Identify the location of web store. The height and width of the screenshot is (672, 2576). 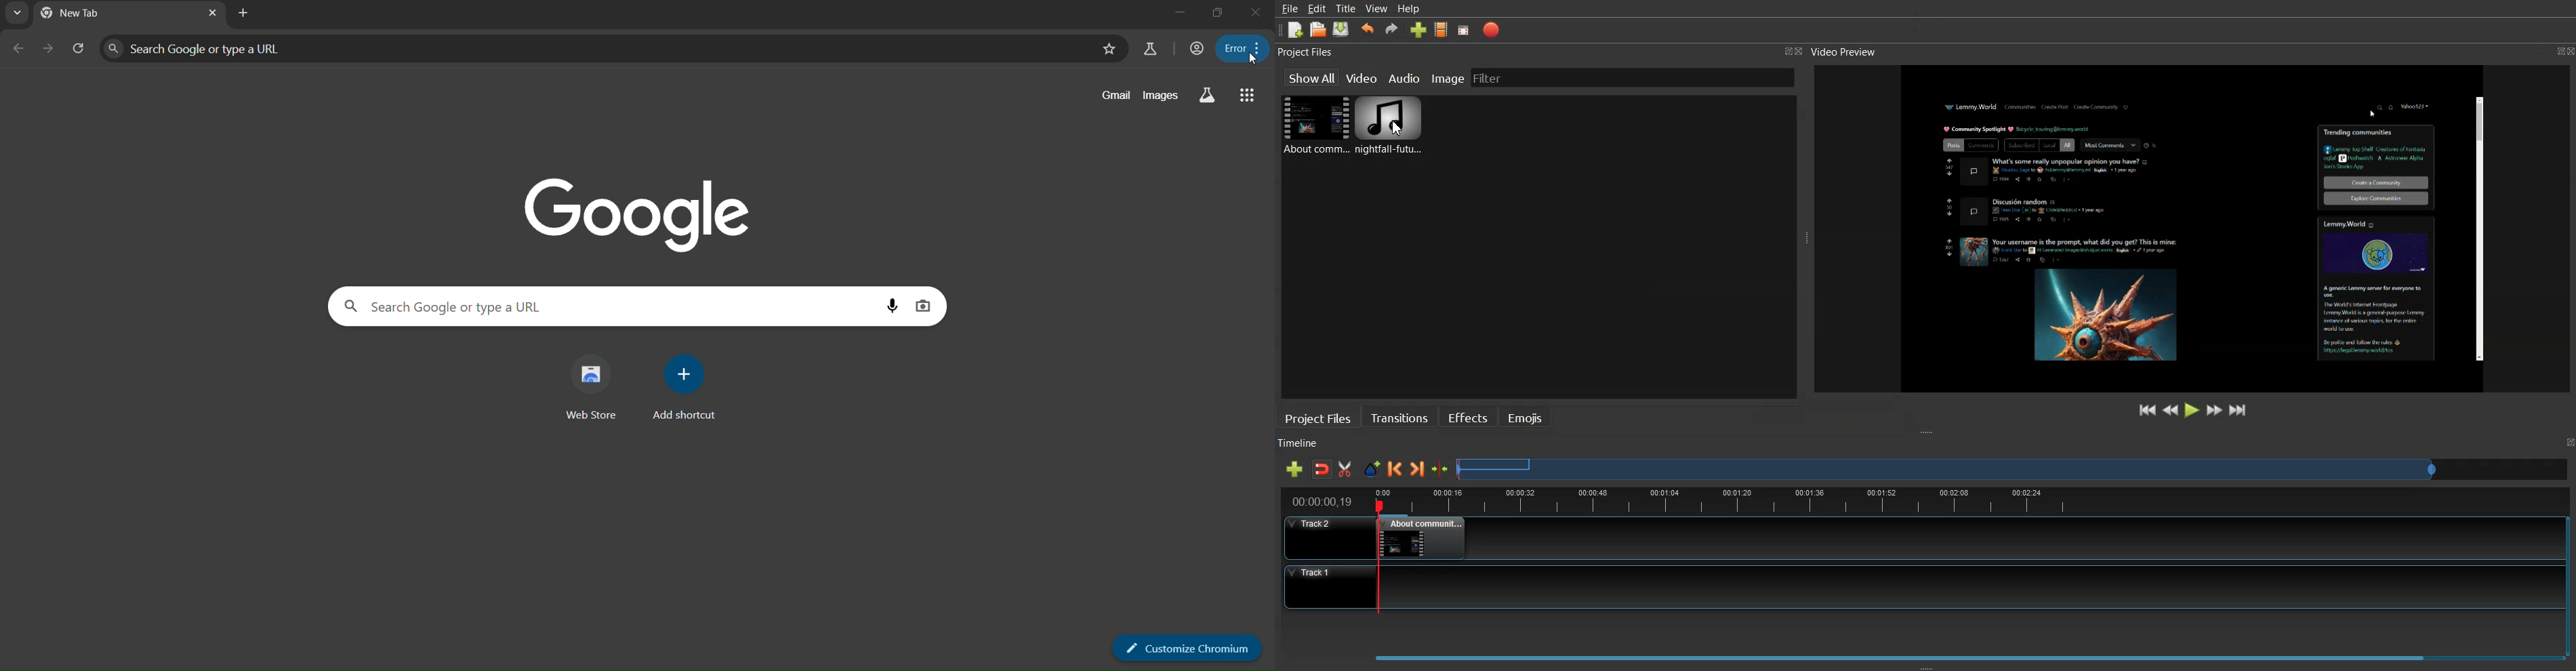
(593, 386).